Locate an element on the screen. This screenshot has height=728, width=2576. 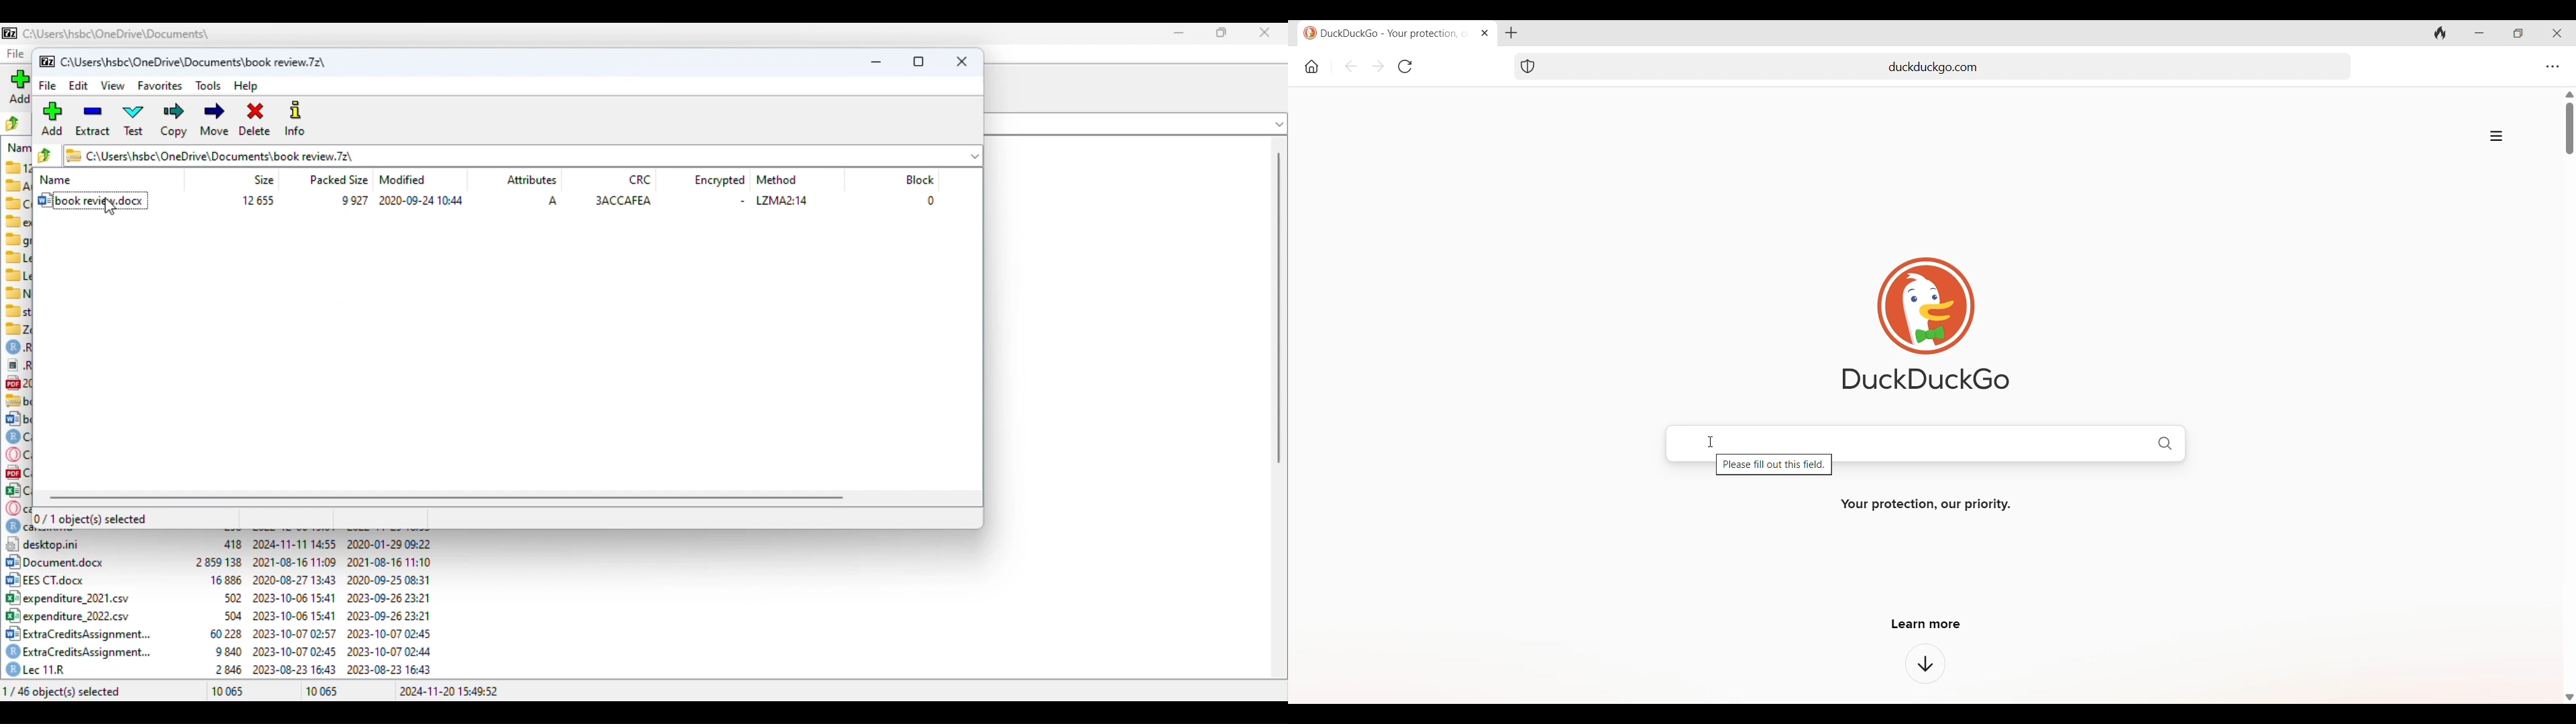
12] desktop.ini 418 2024-11-11 14:55 2020-01-29 09:22 is located at coordinates (218, 544).